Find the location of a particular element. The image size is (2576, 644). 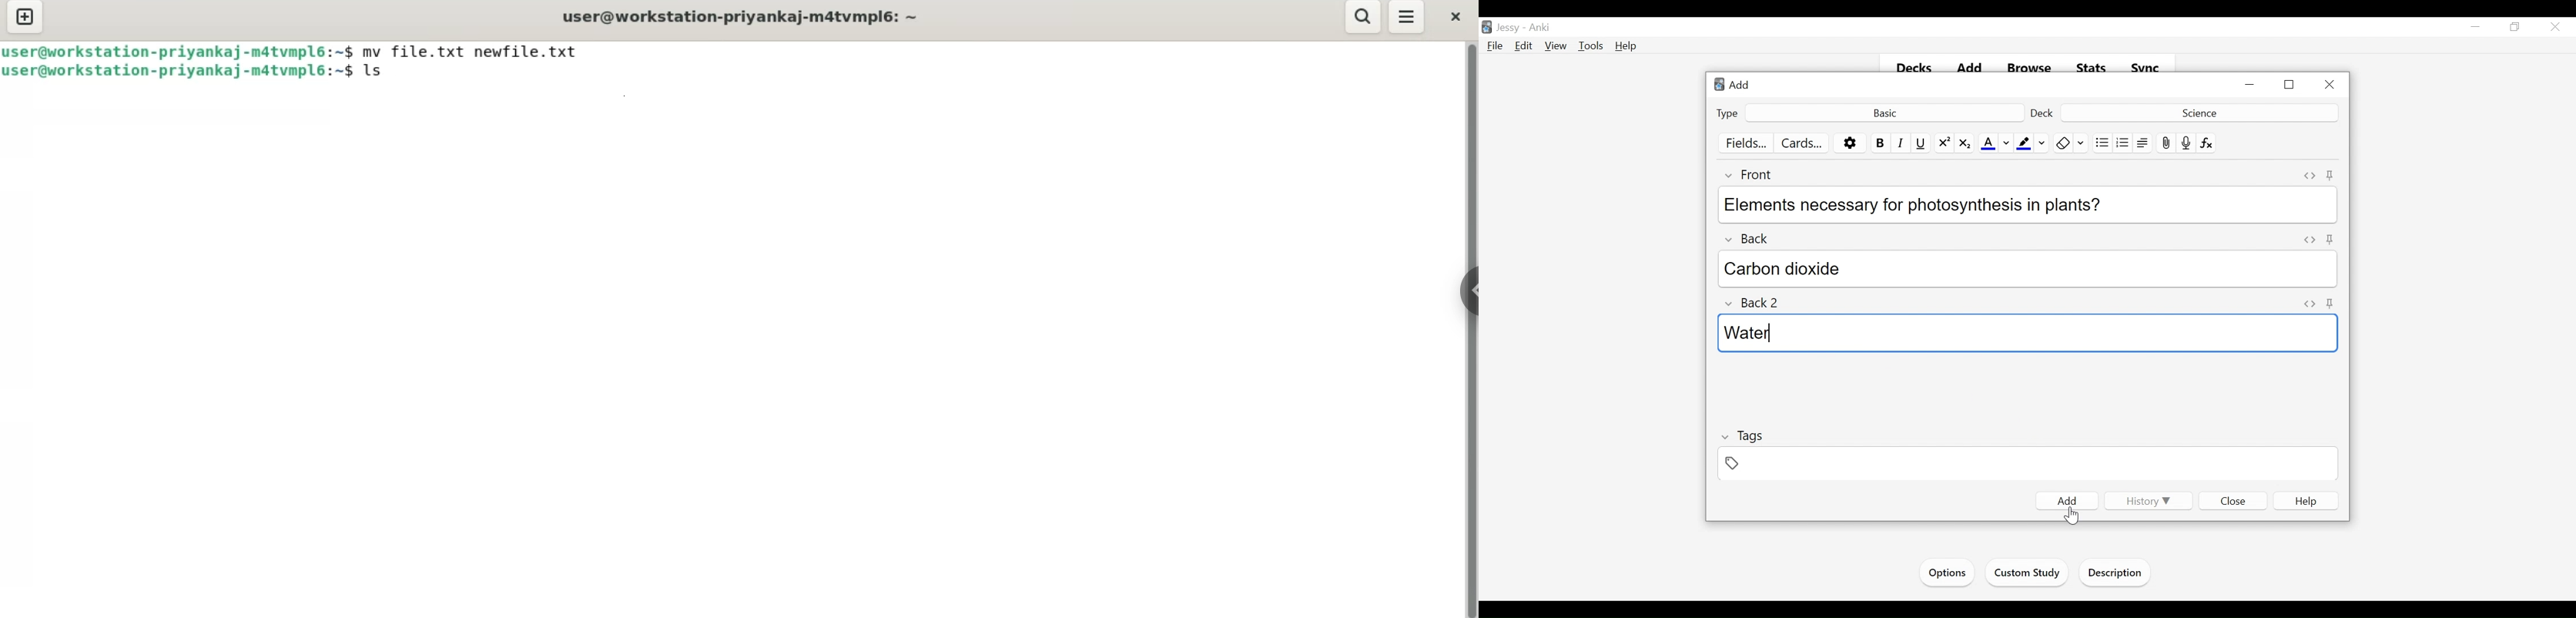

Toggle HTML Editor is located at coordinates (2310, 176).